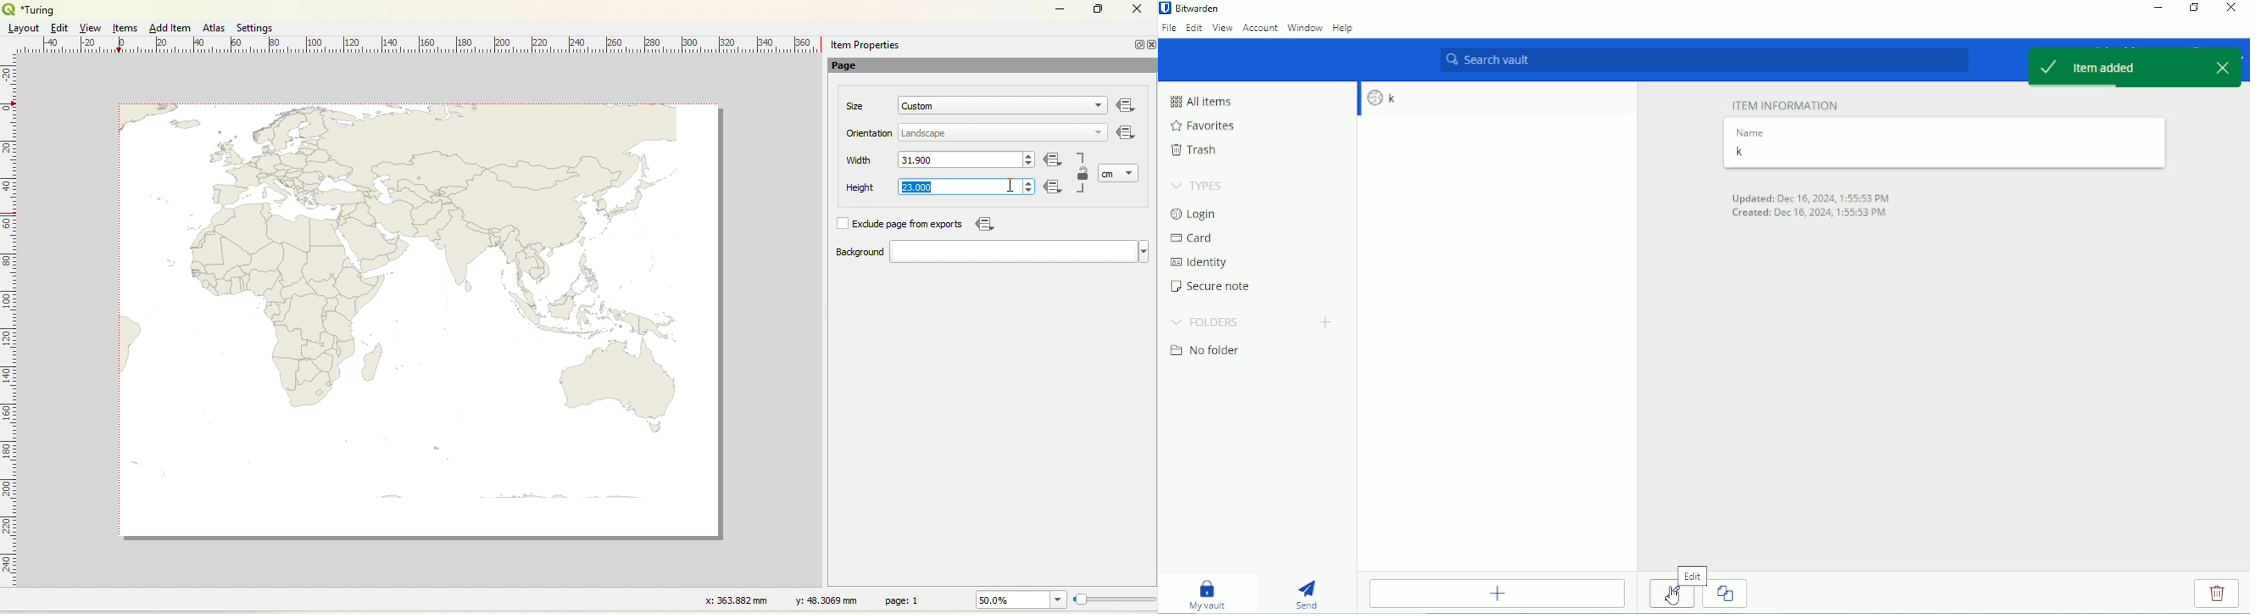 Image resolution: width=2268 pixels, height=616 pixels. What do you see at coordinates (1200, 101) in the screenshot?
I see `All items` at bounding box center [1200, 101].